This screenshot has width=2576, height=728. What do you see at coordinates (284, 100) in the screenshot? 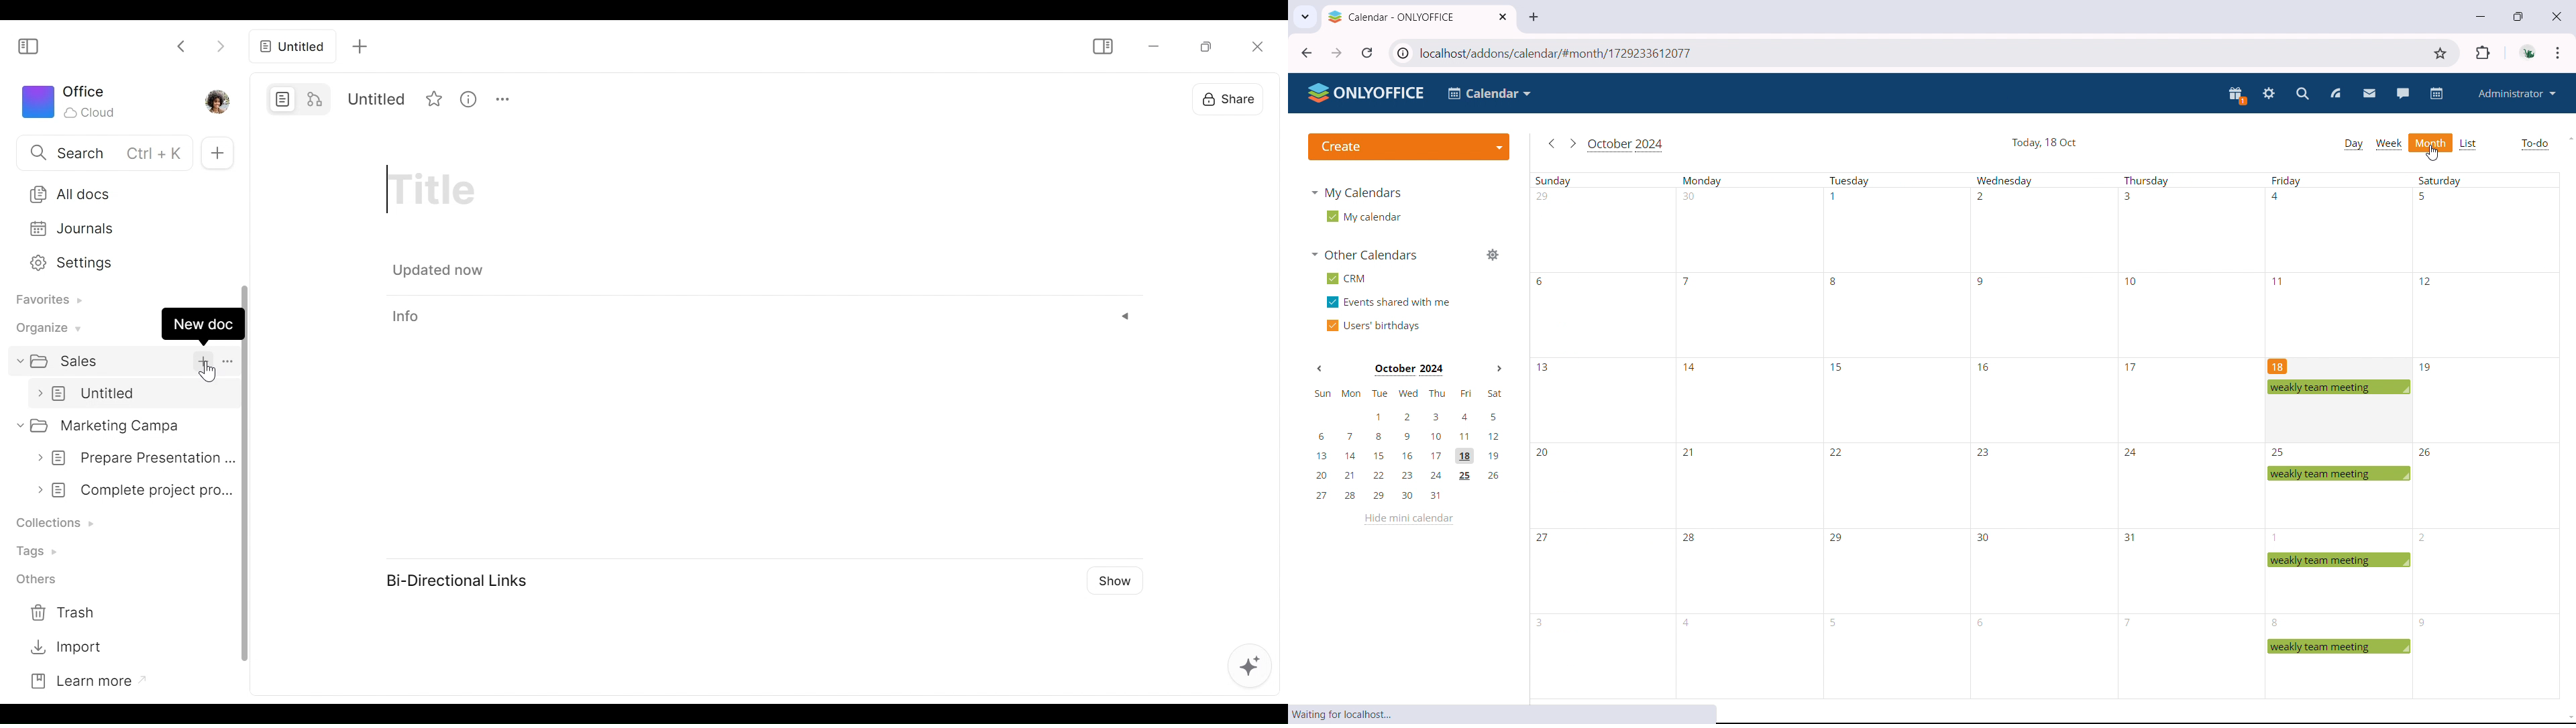
I see `Page` at bounding box center [284, 100].